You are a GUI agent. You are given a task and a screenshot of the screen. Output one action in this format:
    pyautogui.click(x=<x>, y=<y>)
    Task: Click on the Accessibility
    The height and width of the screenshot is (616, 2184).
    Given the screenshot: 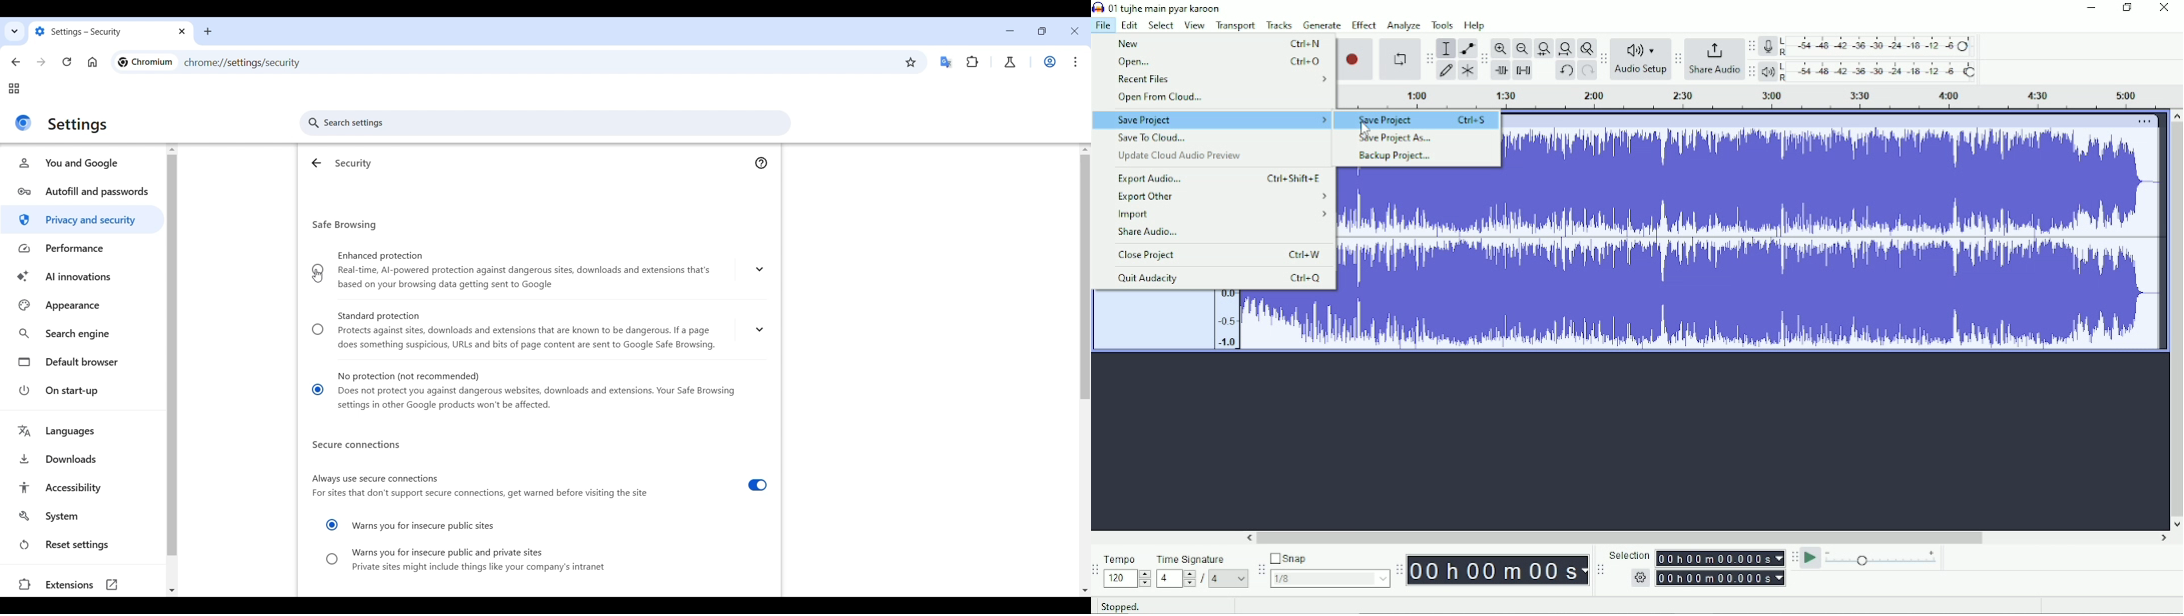 What is the action you would take?
    pyautogui.click(x=84, y=487)
    